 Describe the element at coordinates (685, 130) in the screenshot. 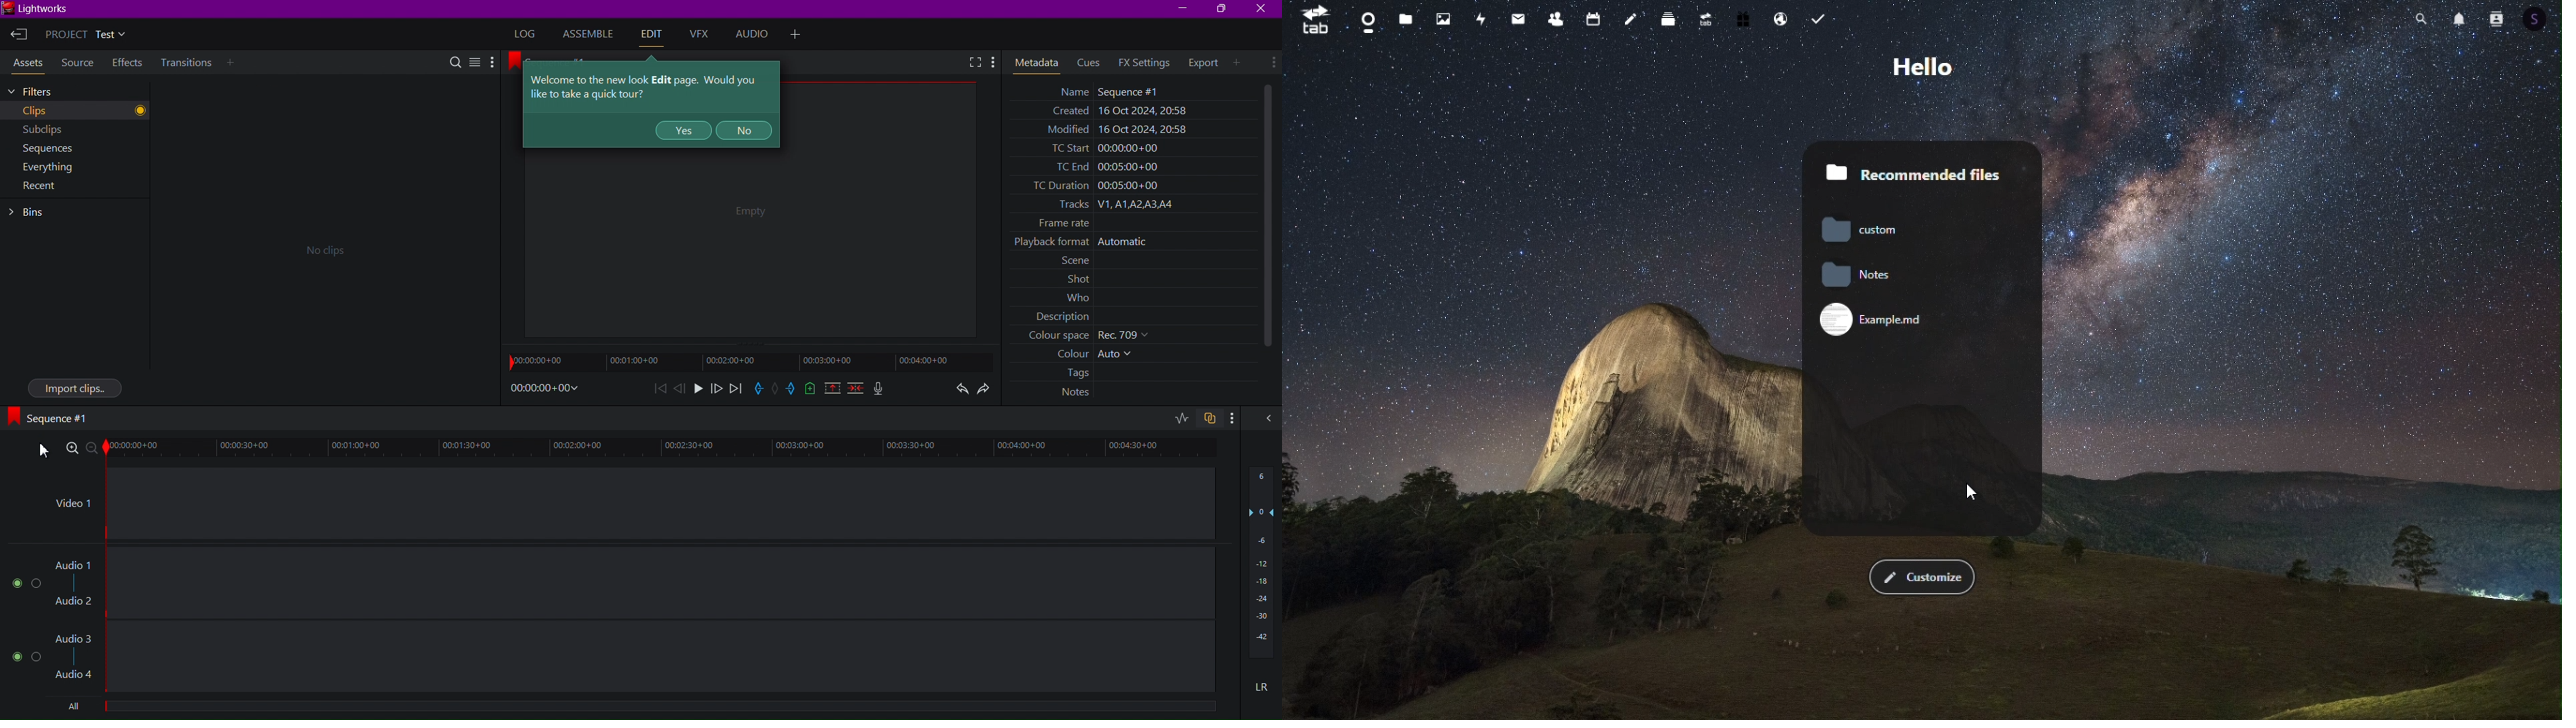

I see `YES` at that location.